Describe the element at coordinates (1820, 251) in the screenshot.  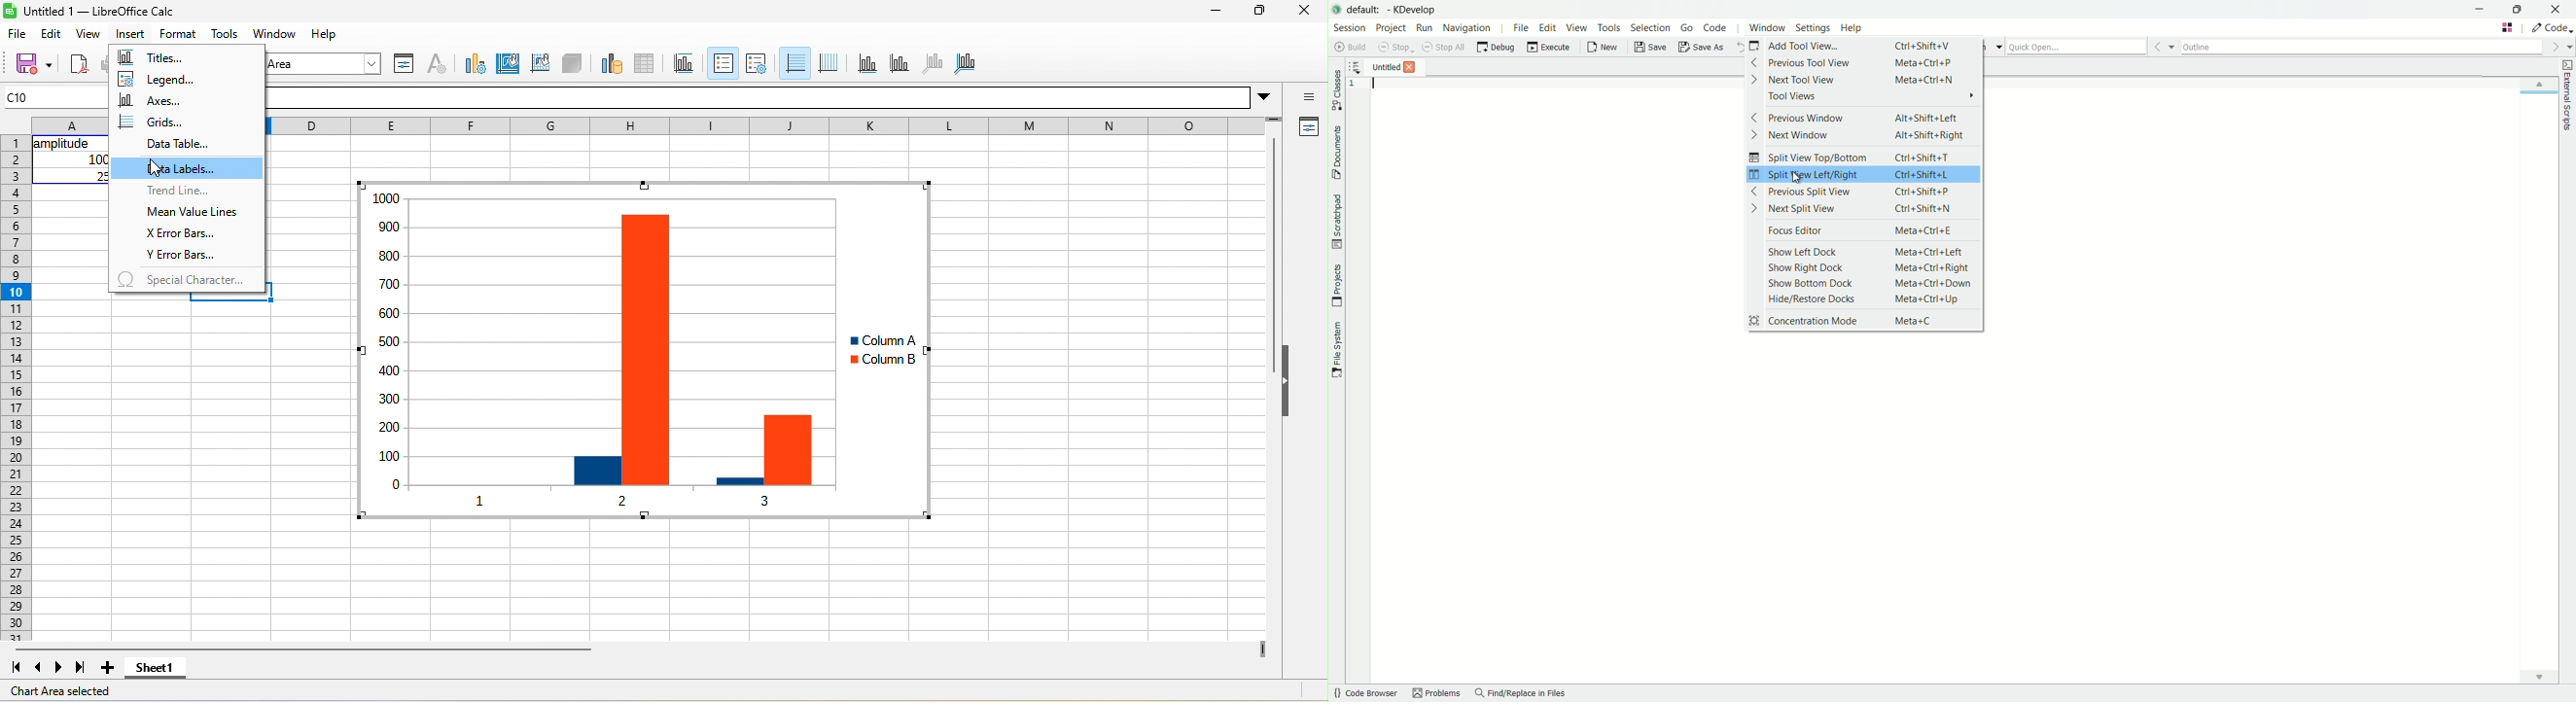
I see `show left dock` at that location.